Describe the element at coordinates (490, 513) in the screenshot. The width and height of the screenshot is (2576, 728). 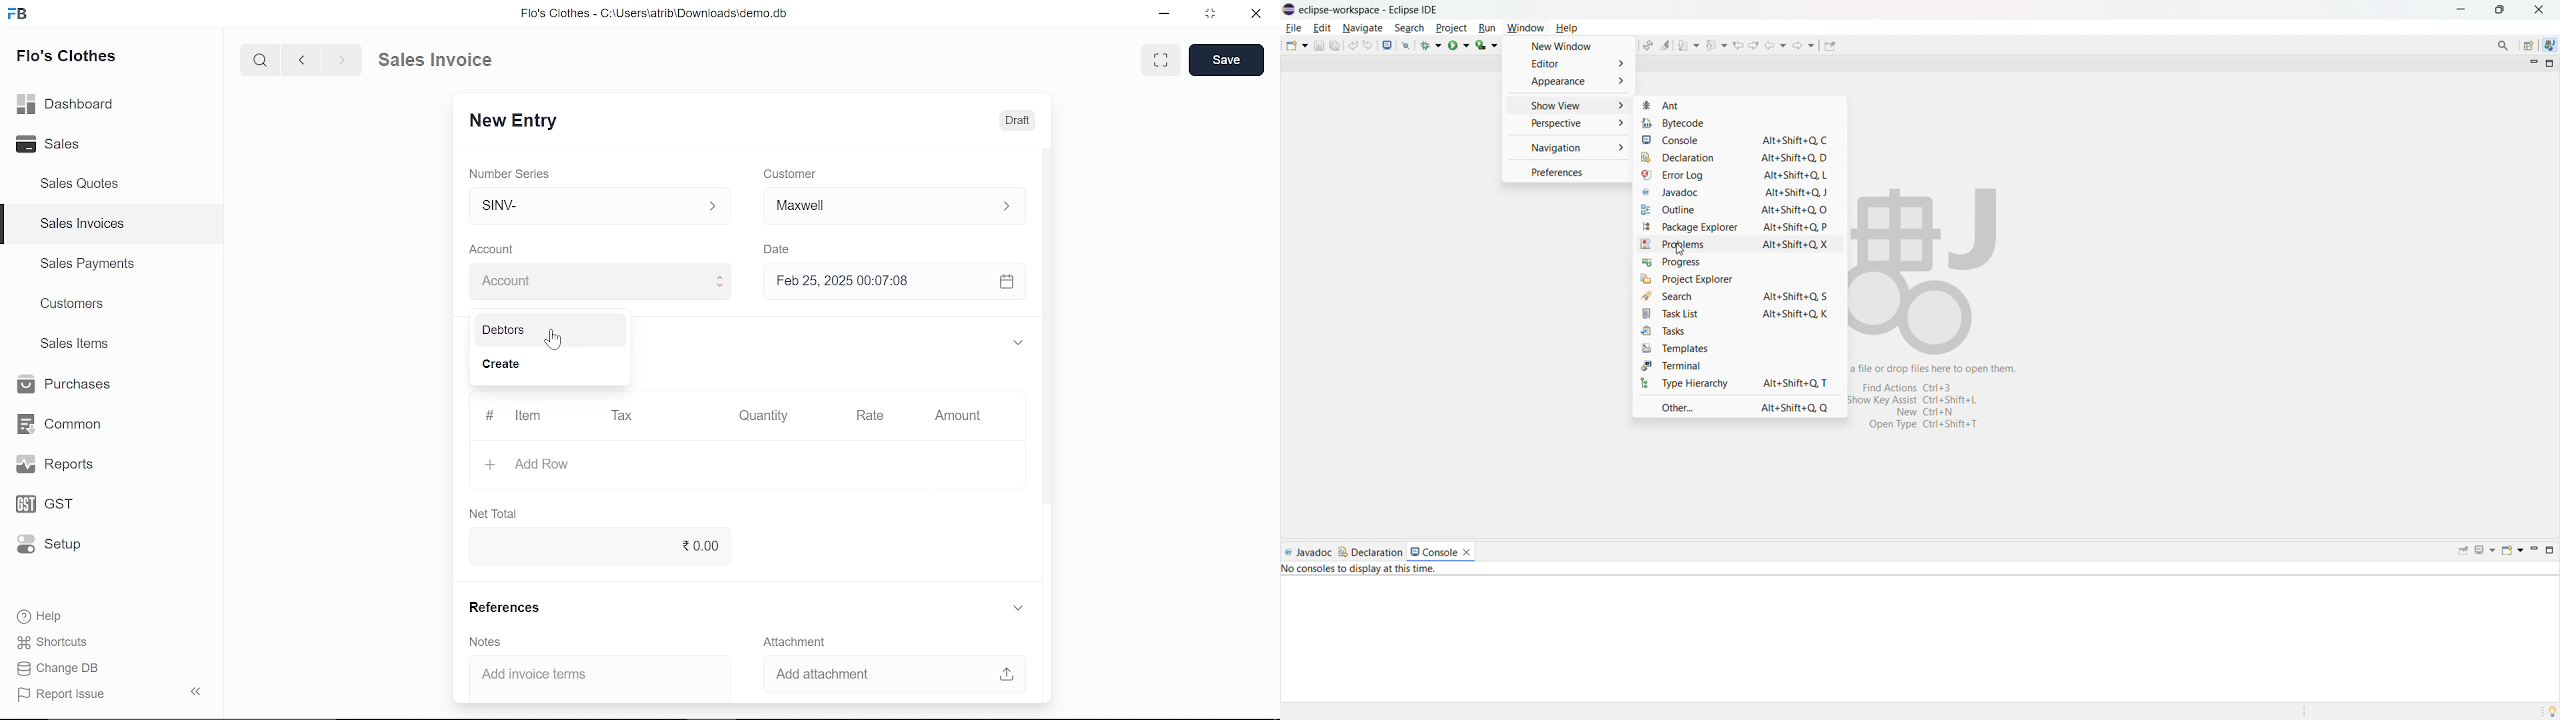
I see `Net Total` at that location.